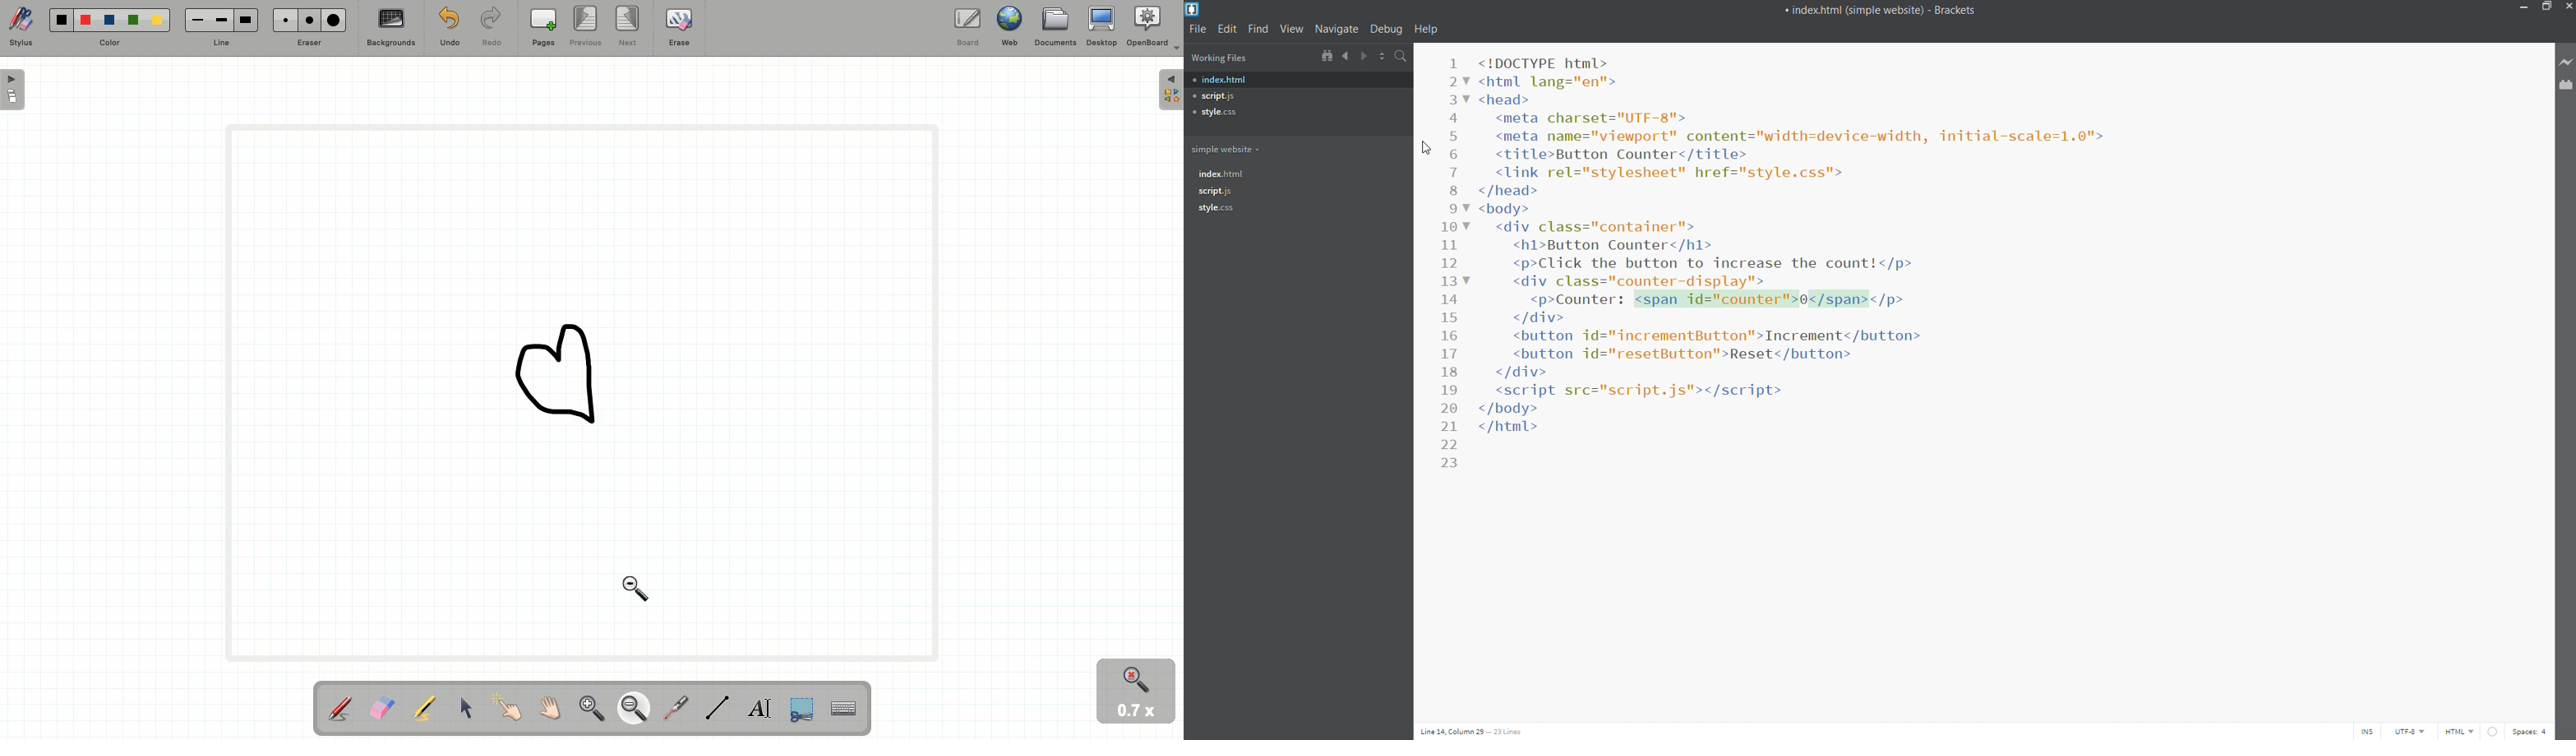 Image resolution: width=2576 pixels, height=756 pixels. Describe the element at coordinates (1297, 174) in the screenshot. I see `index.html` at that location.